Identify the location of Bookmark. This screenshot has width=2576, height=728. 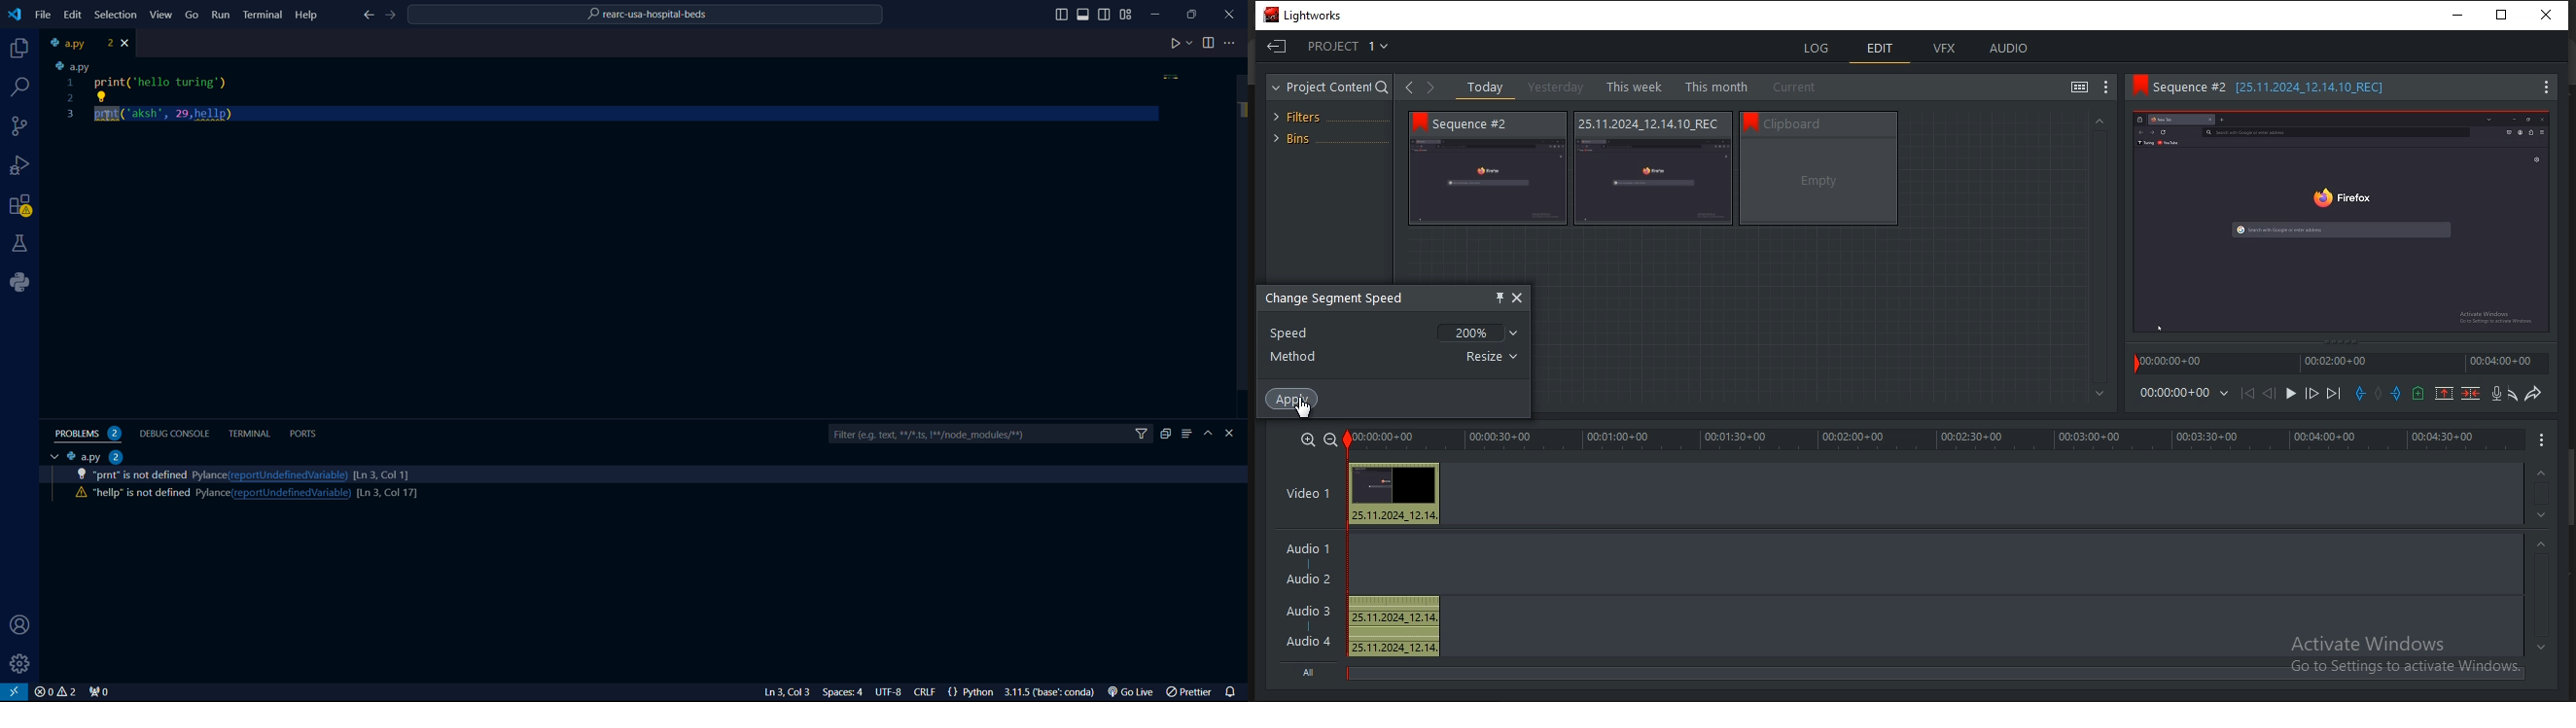
(2138, 88).